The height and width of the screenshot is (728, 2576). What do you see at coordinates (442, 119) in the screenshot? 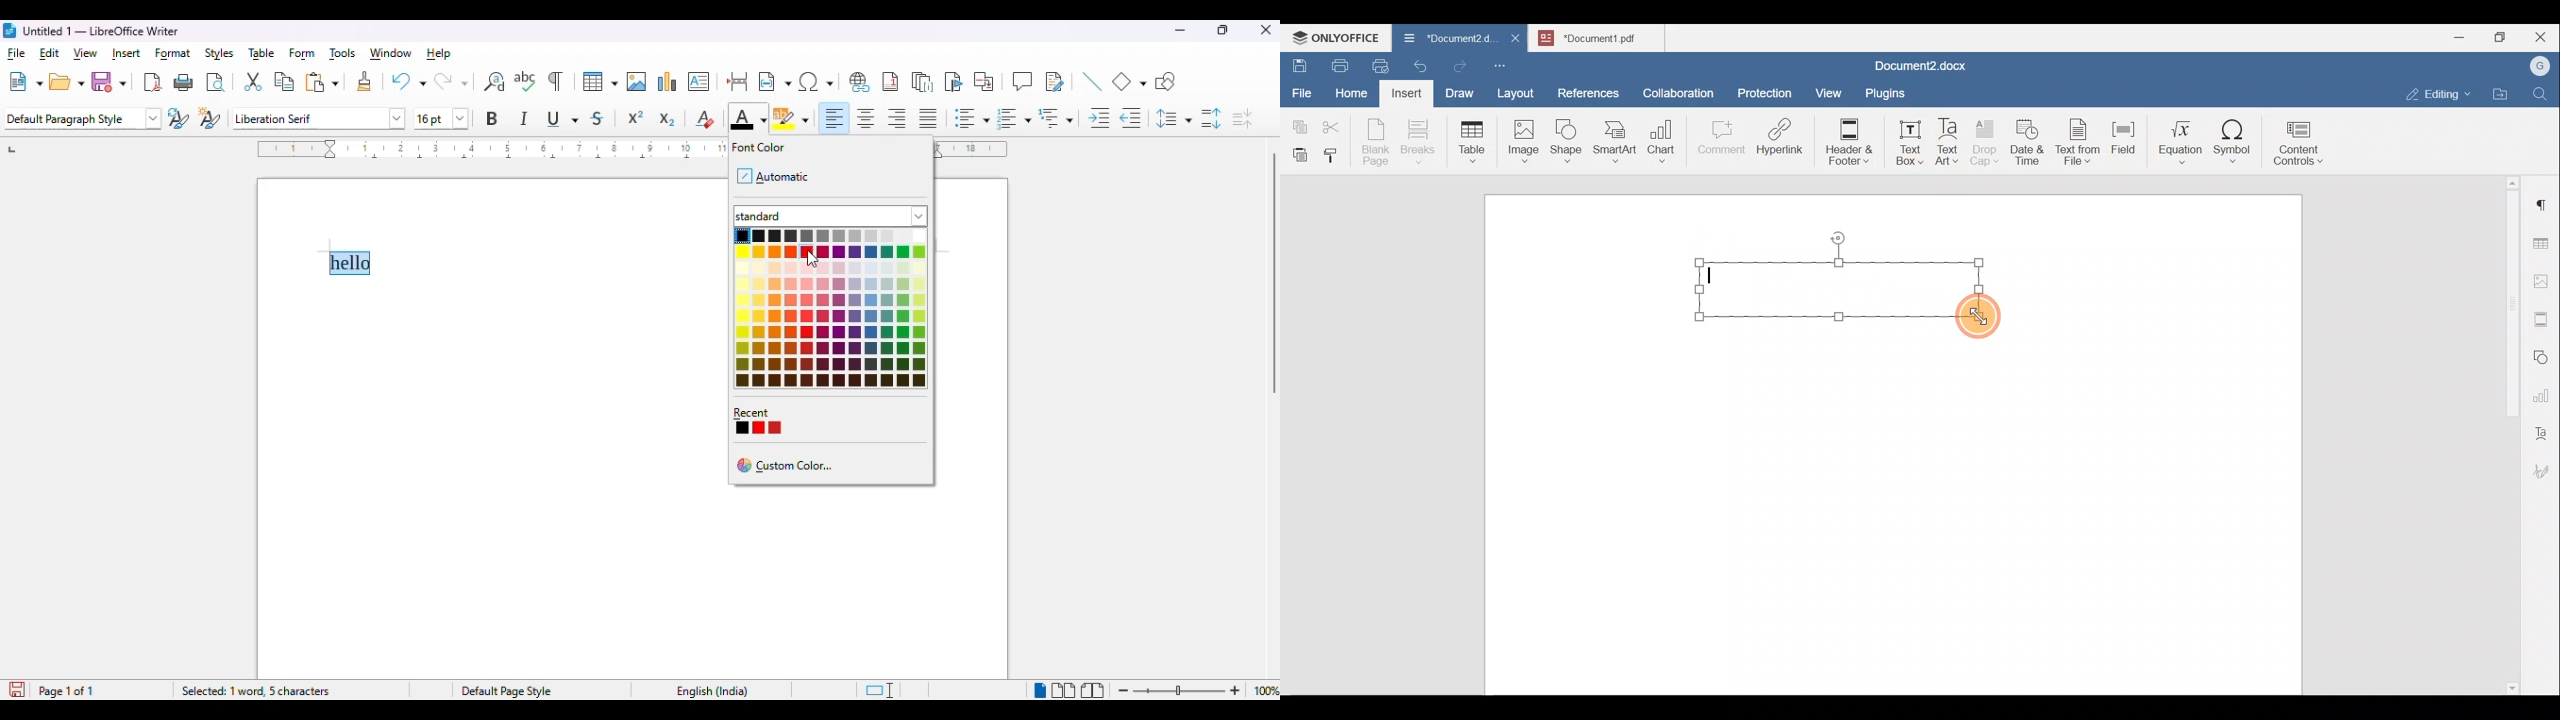
I see `font size` at bounding box center [442, 119].